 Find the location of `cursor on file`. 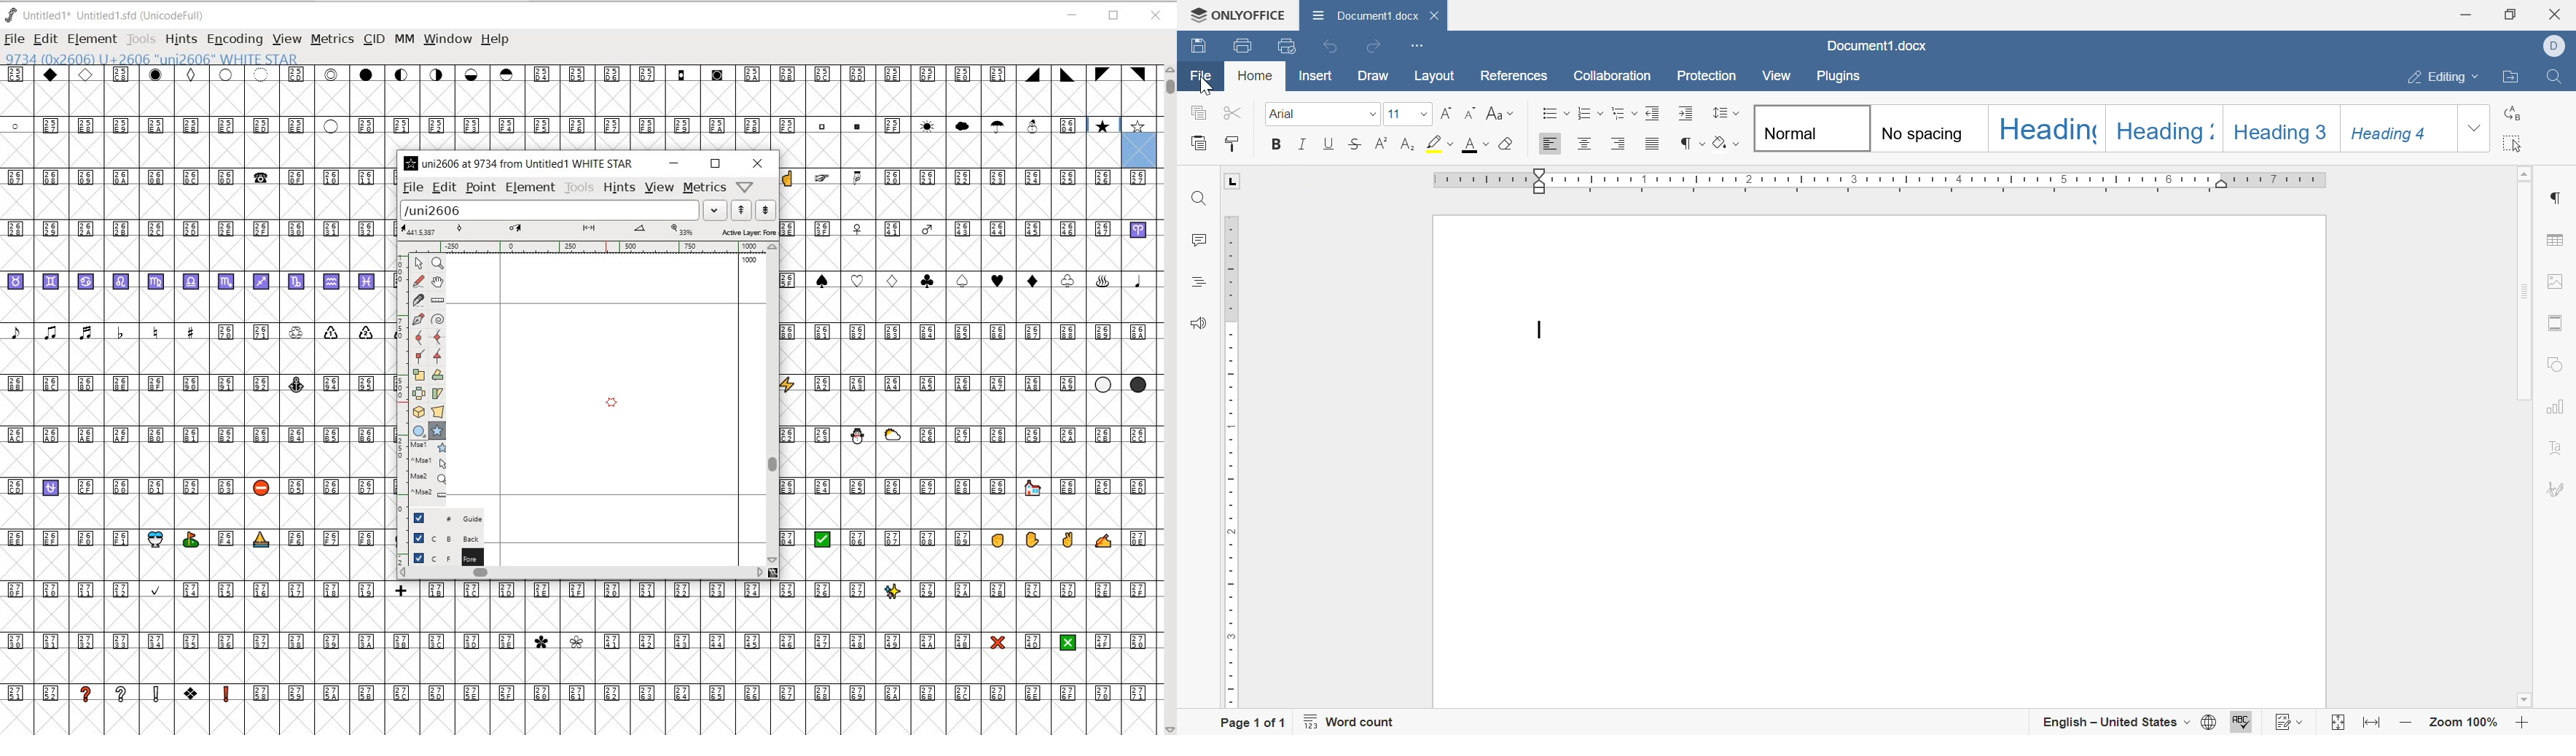

cursor on file is located at coordinates (1210, 86).